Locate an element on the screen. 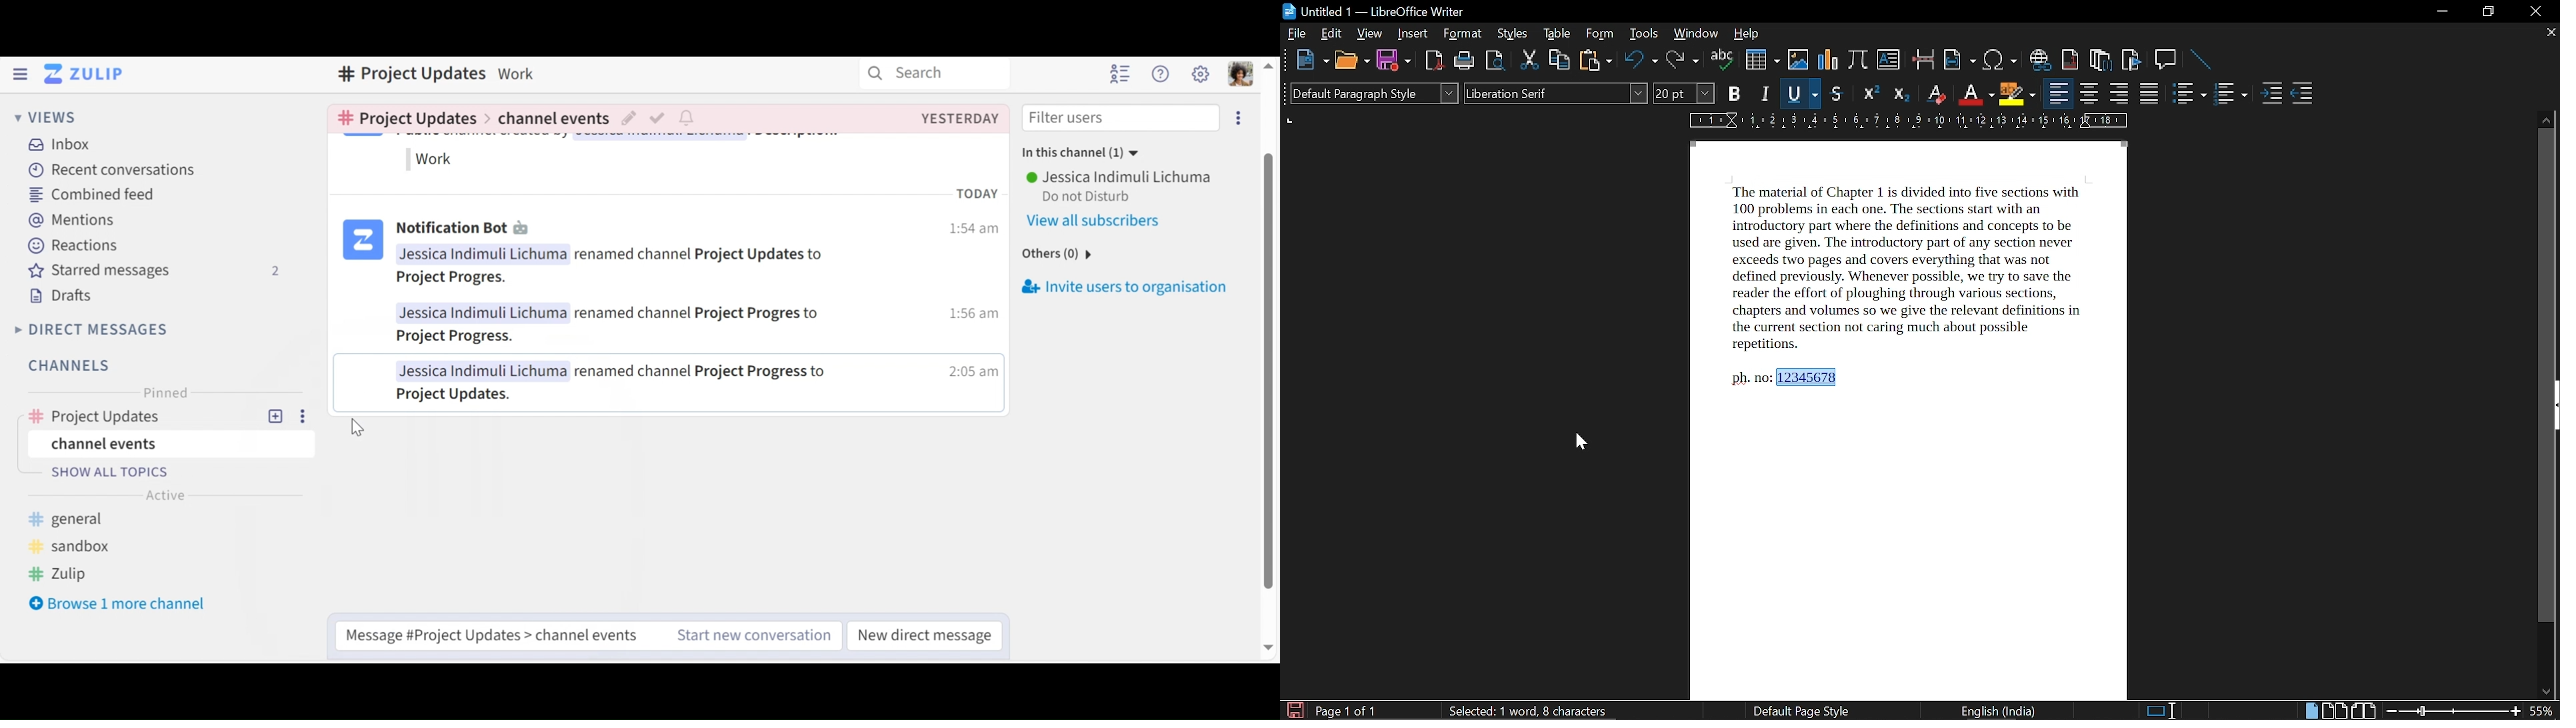 The image size is (2576, 728). line is located at coordinates (2200, 59).